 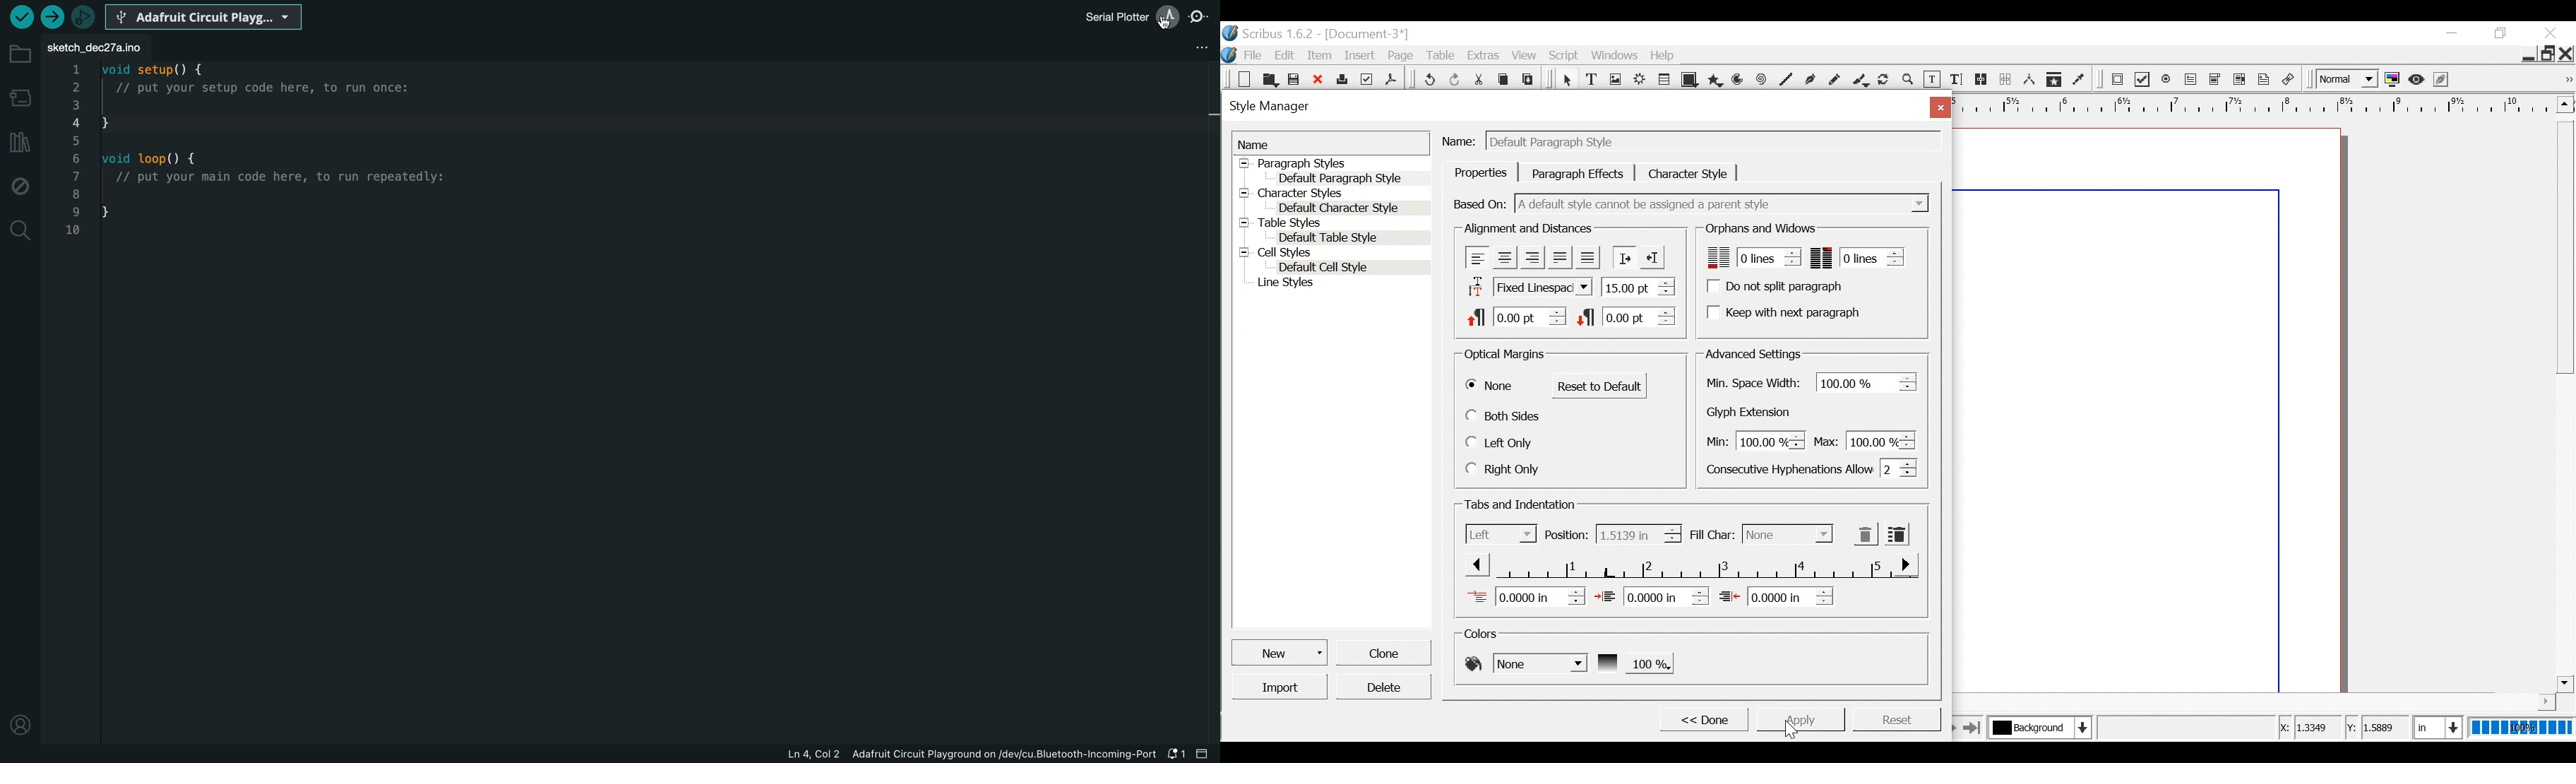 I want to click on Extras, so click(x=1482, y=55).